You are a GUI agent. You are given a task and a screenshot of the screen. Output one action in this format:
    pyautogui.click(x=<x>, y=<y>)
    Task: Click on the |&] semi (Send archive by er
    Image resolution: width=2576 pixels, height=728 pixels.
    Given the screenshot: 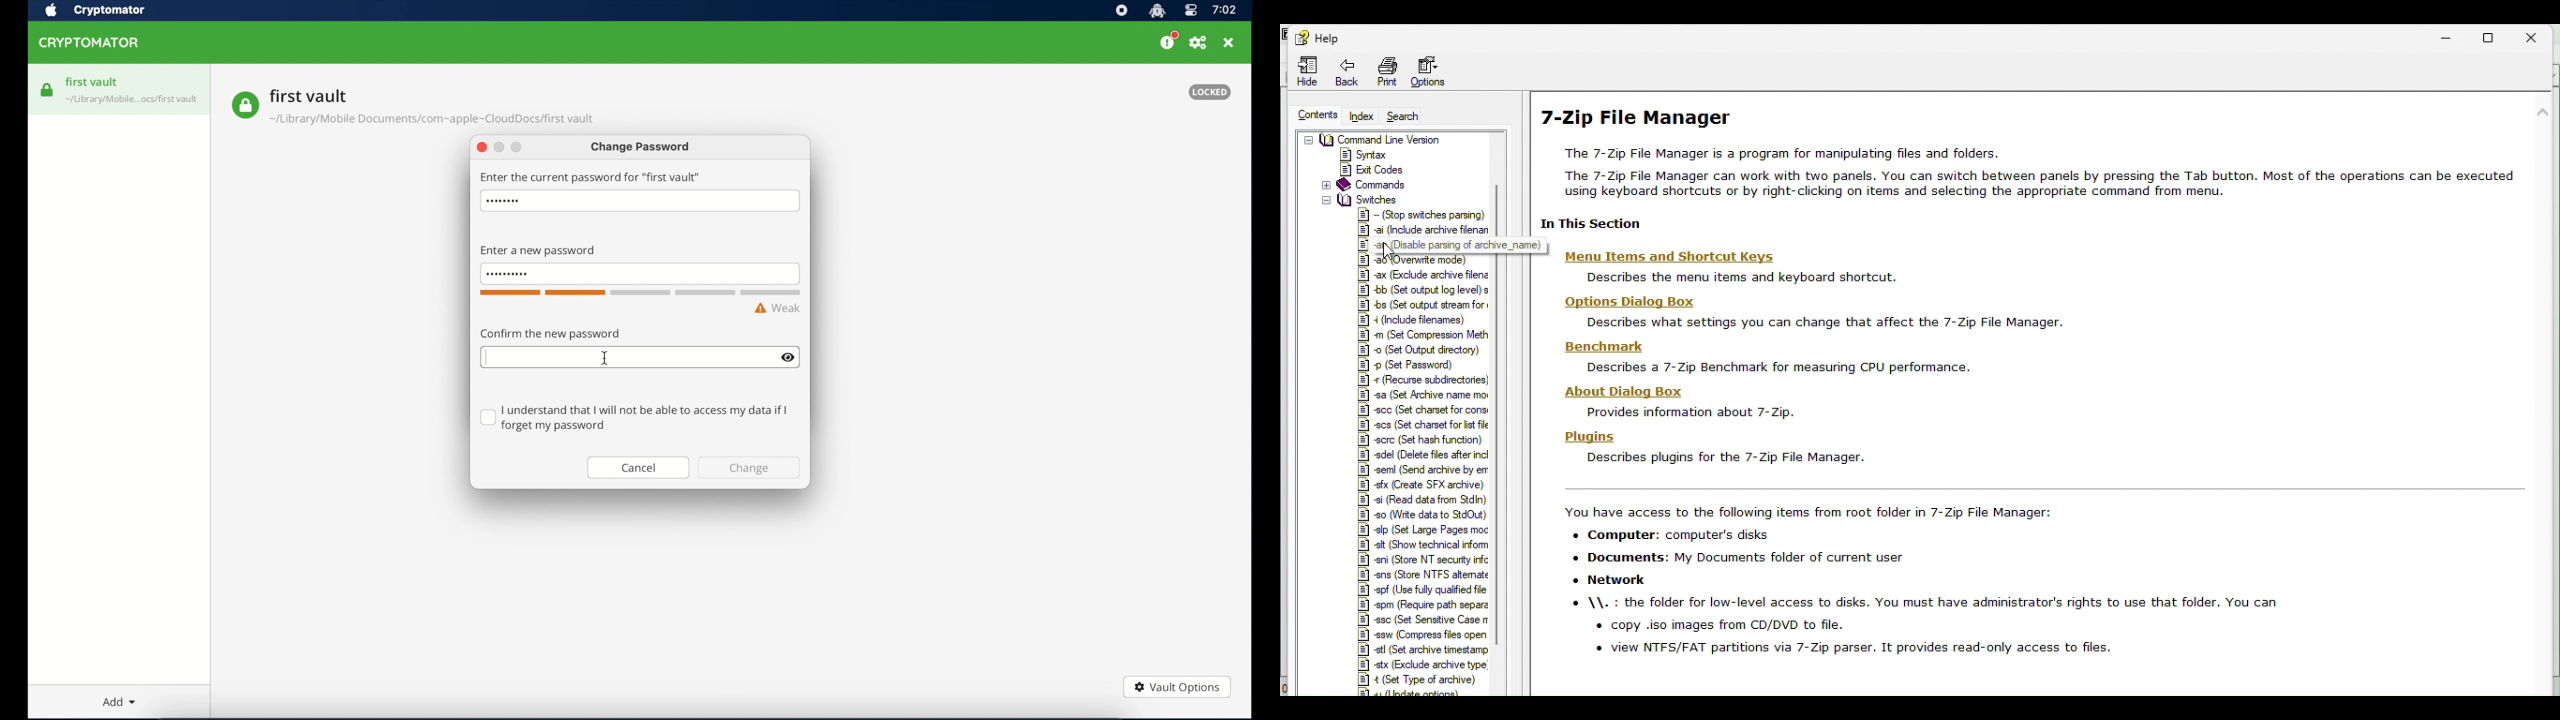 What is the action you would take?
    pyautogui.click(x=1417, y=470)
    